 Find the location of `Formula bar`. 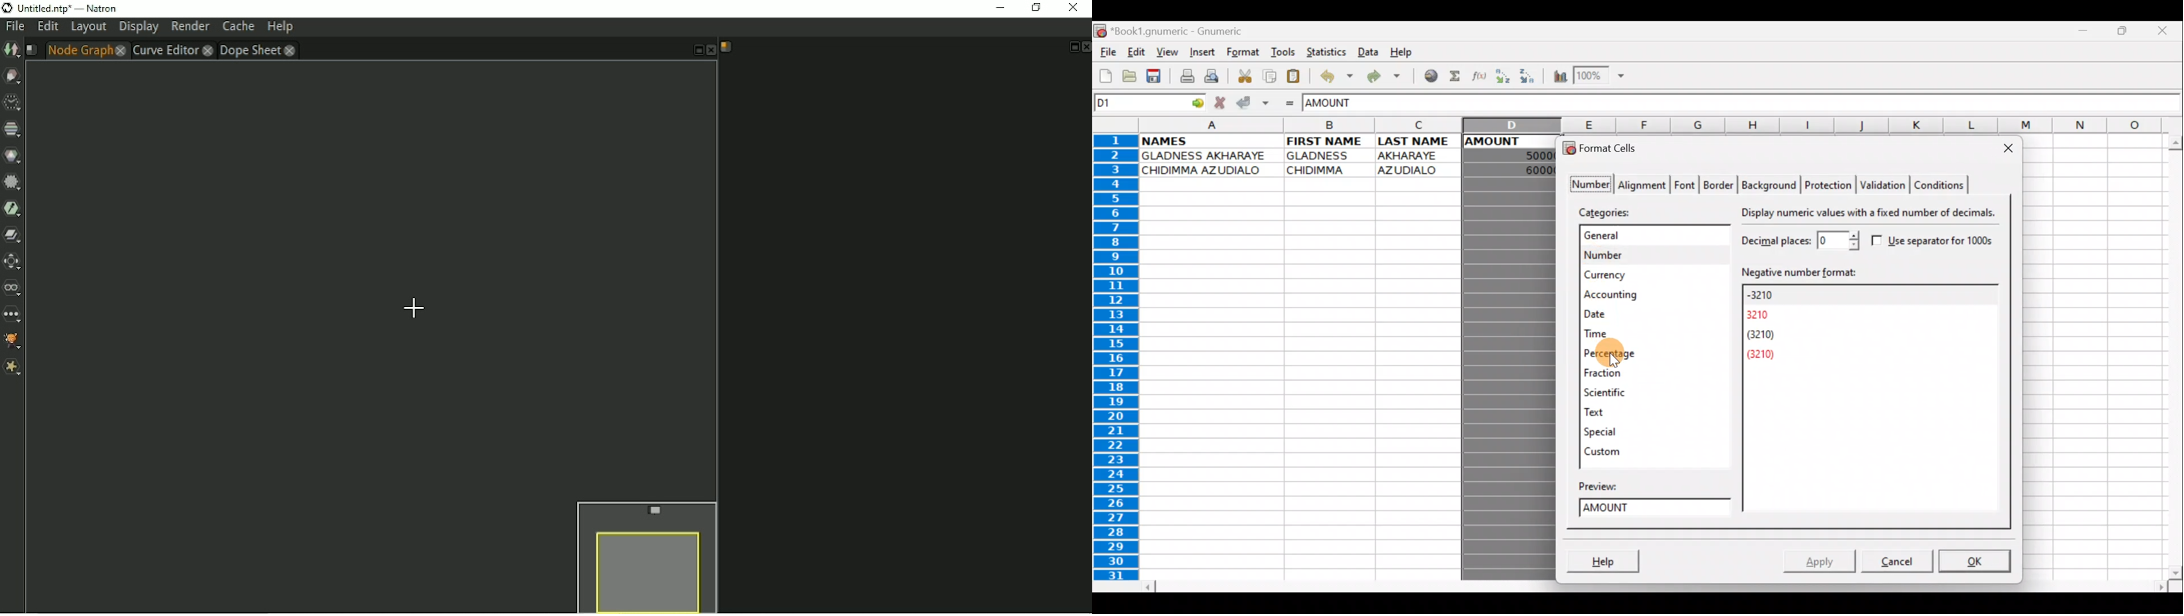

Formula bar is located at coordinates (1790, 105).